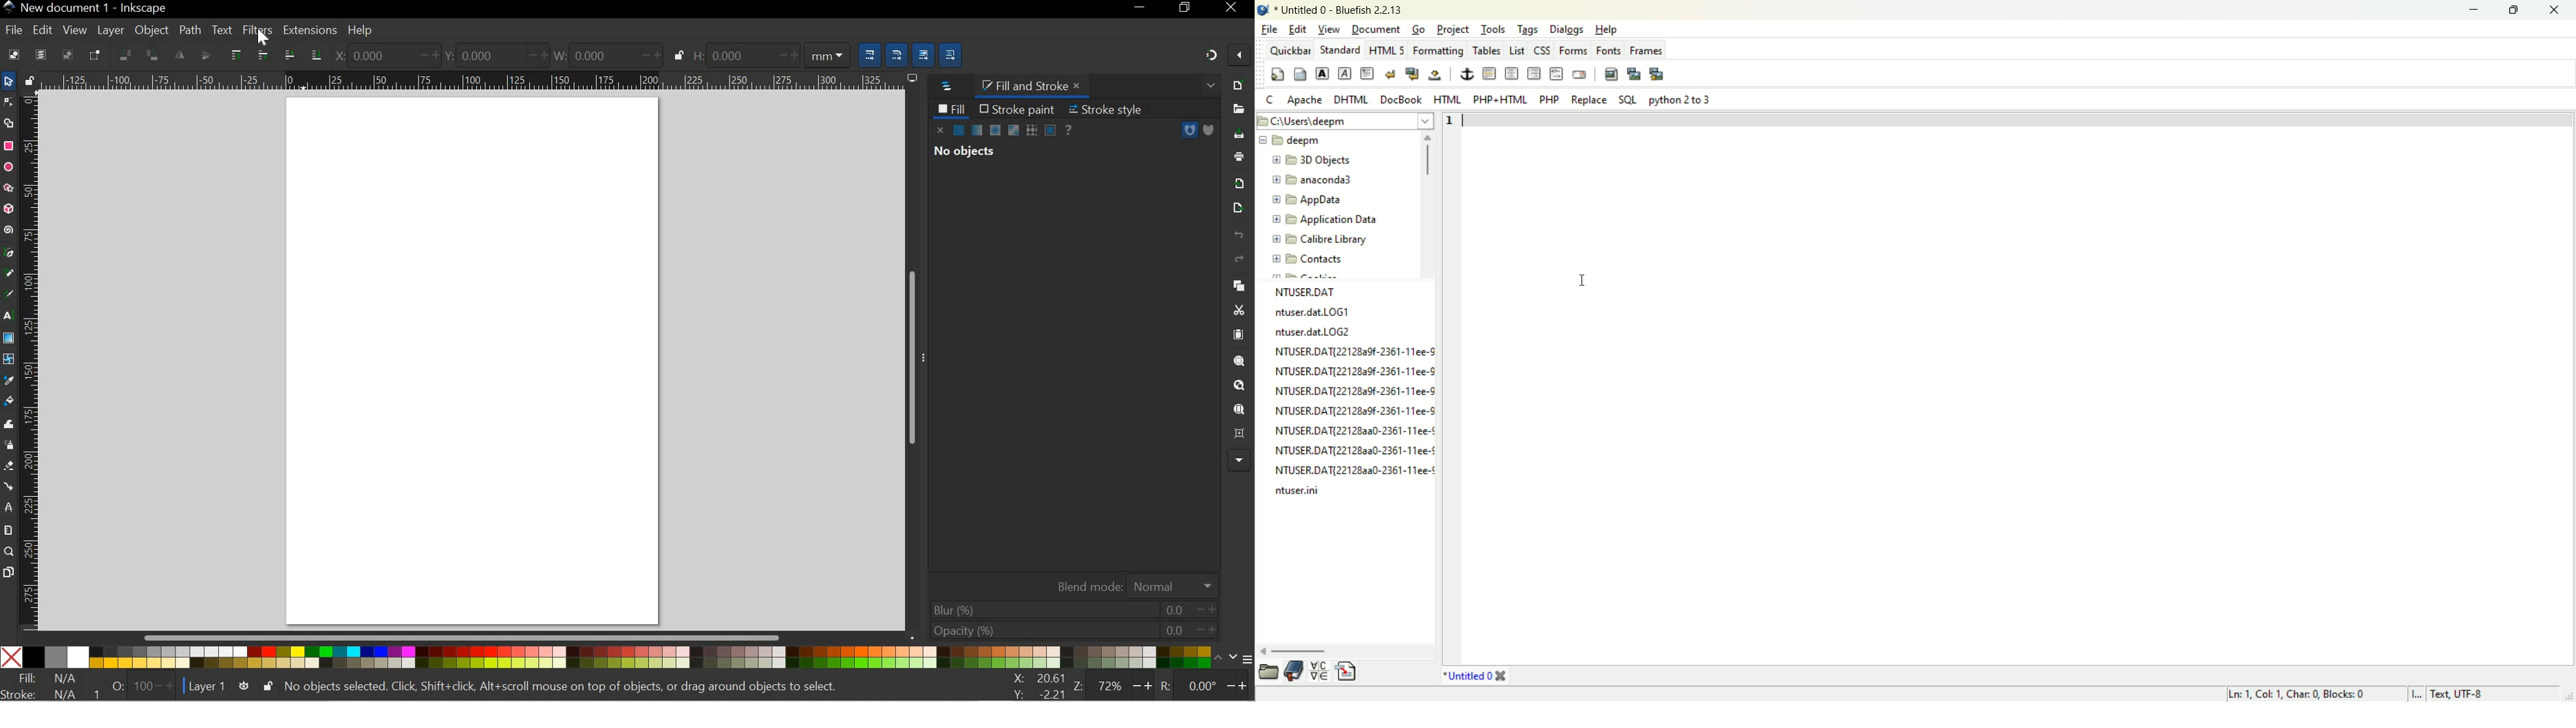  I want to click on Standard, so click(1341, 50).